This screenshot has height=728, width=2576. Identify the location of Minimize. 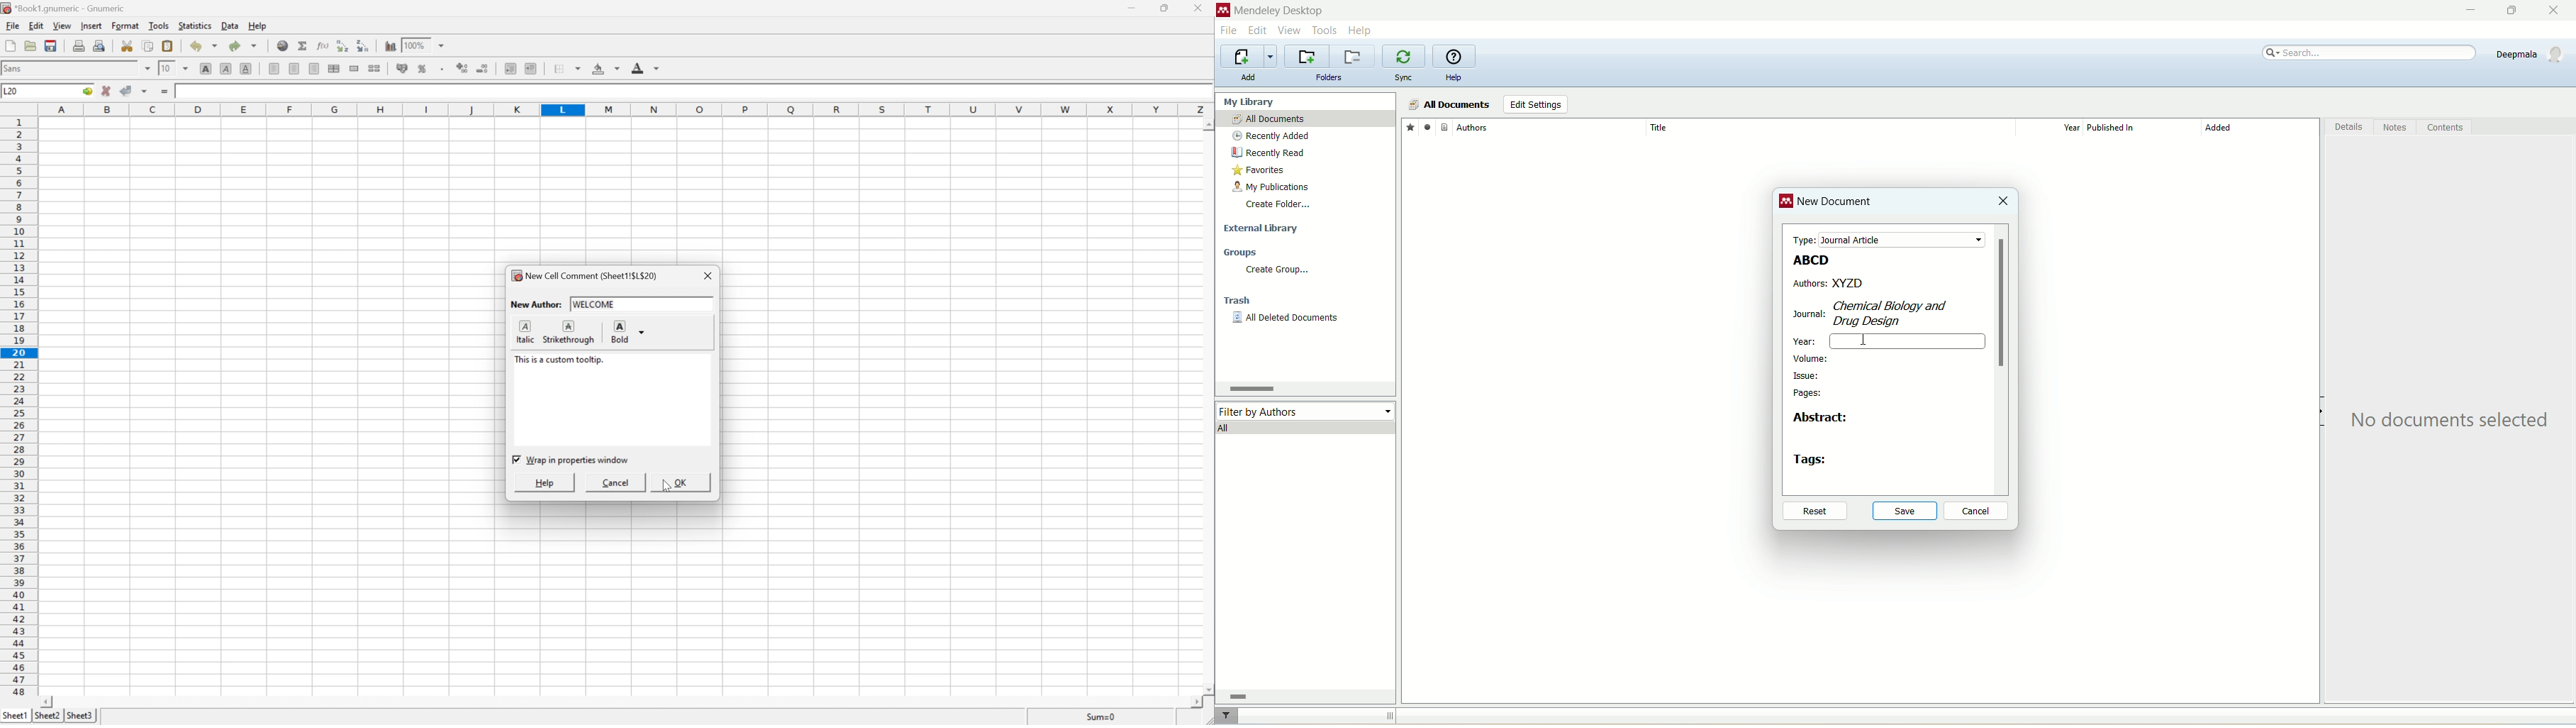
(1134, 7).